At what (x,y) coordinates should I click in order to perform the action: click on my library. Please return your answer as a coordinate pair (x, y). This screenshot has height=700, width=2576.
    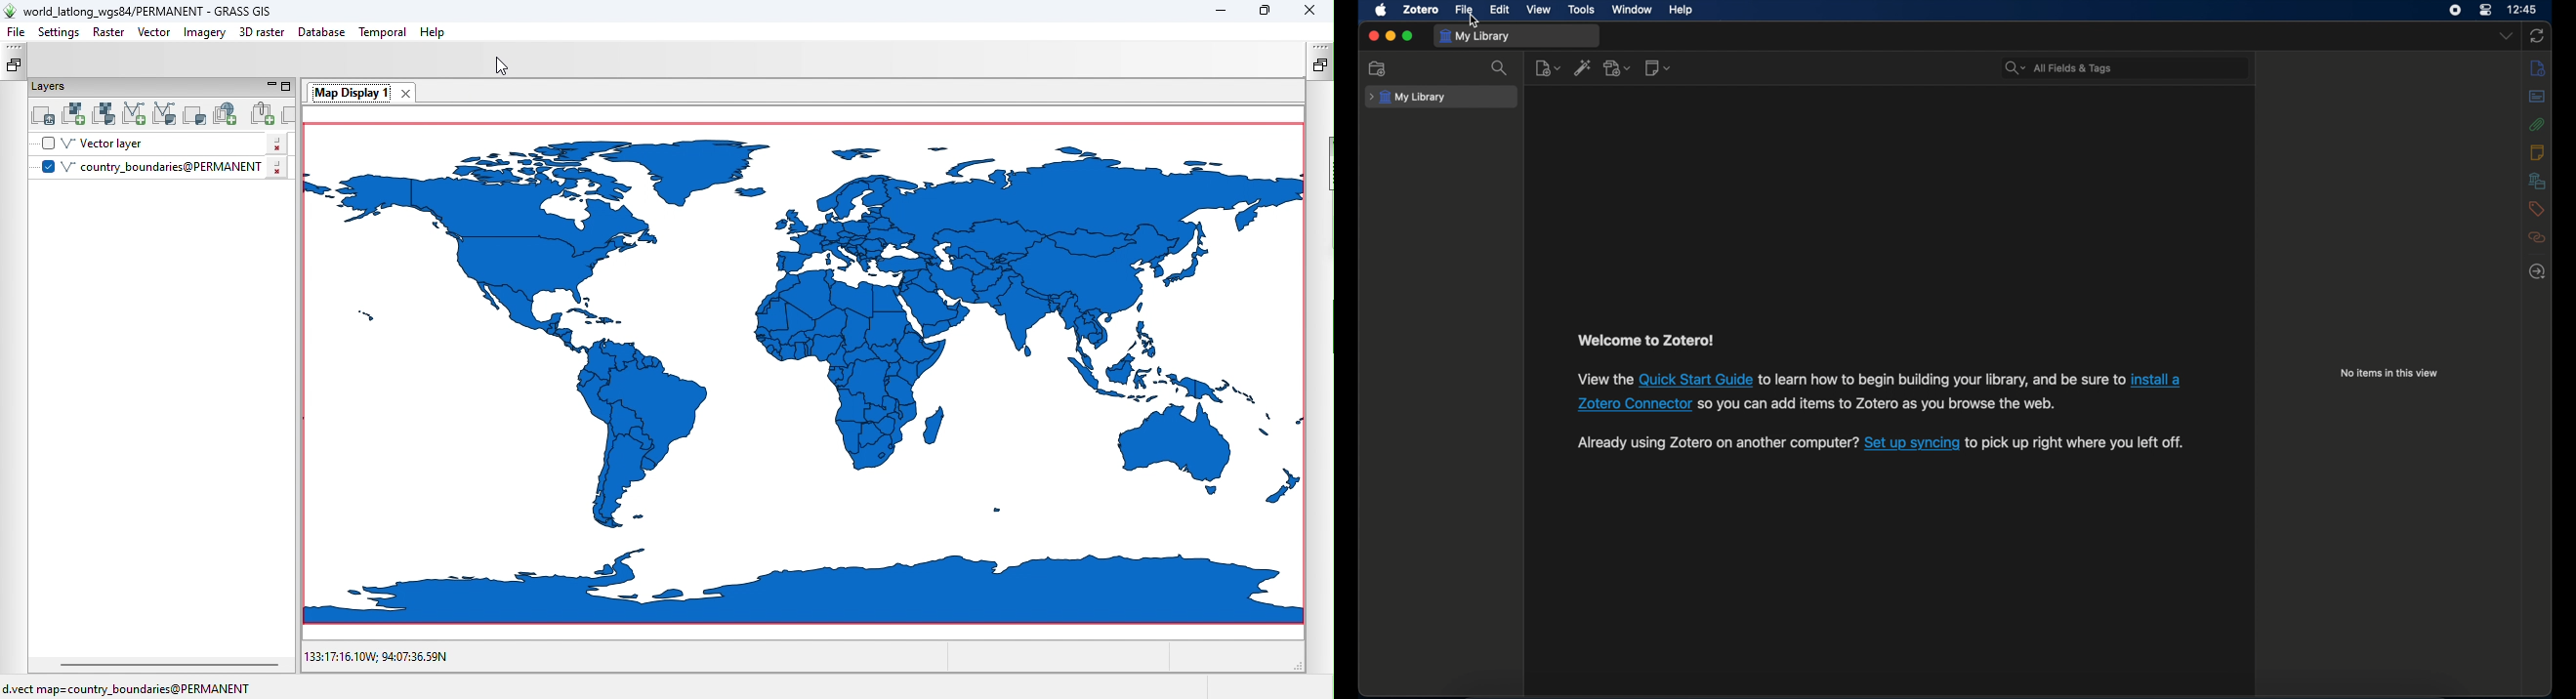
    Looking at the image, I should click on (1475, 37).